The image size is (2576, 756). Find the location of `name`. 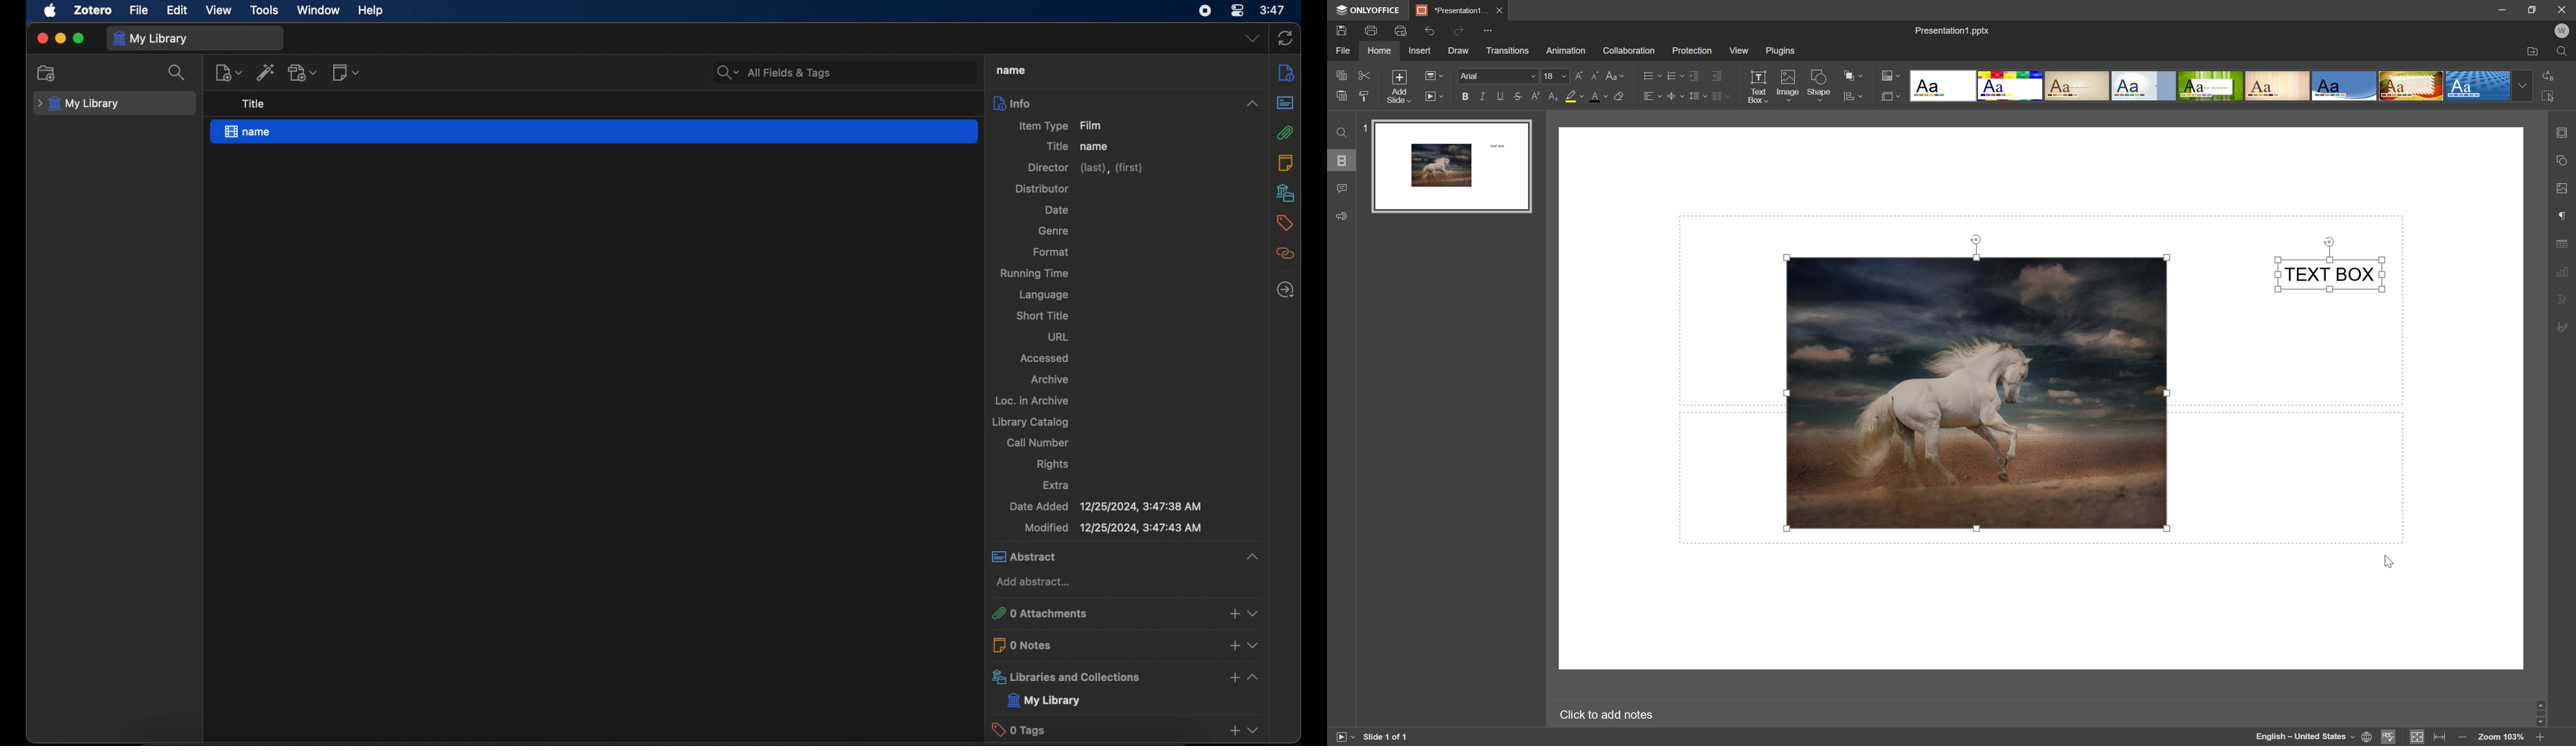

name is located at coordinates (594, 132).